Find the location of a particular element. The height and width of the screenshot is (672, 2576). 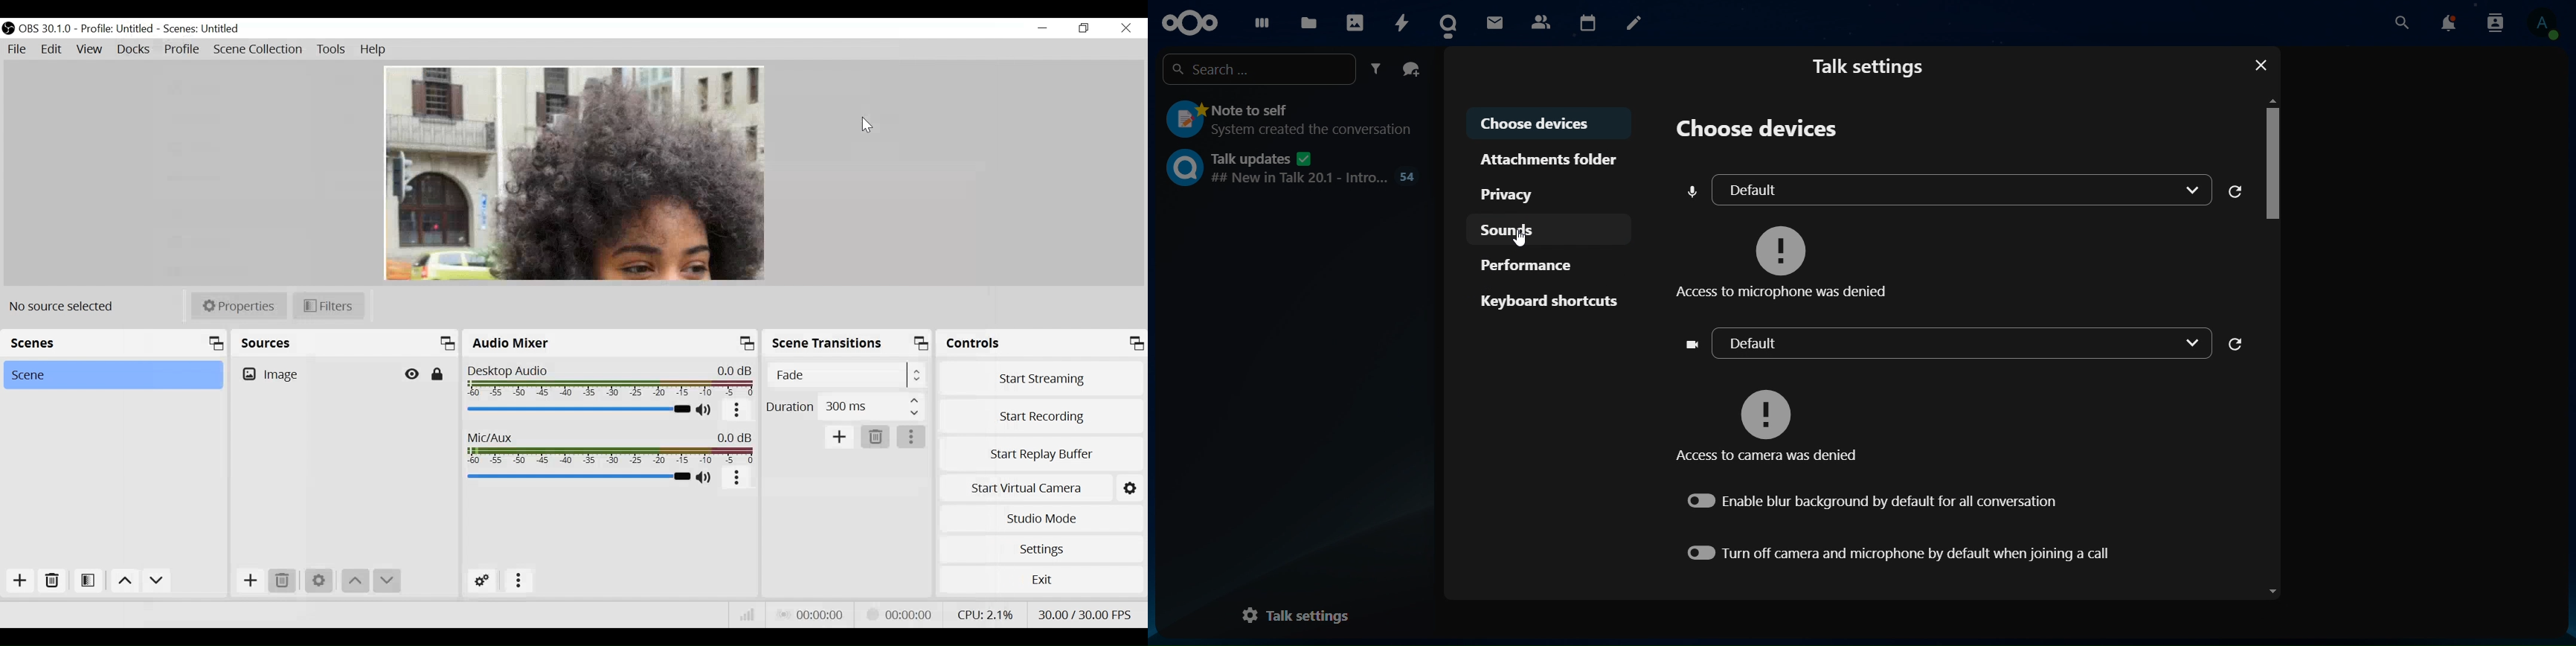

view profile is located at coordinates (2541, 25).